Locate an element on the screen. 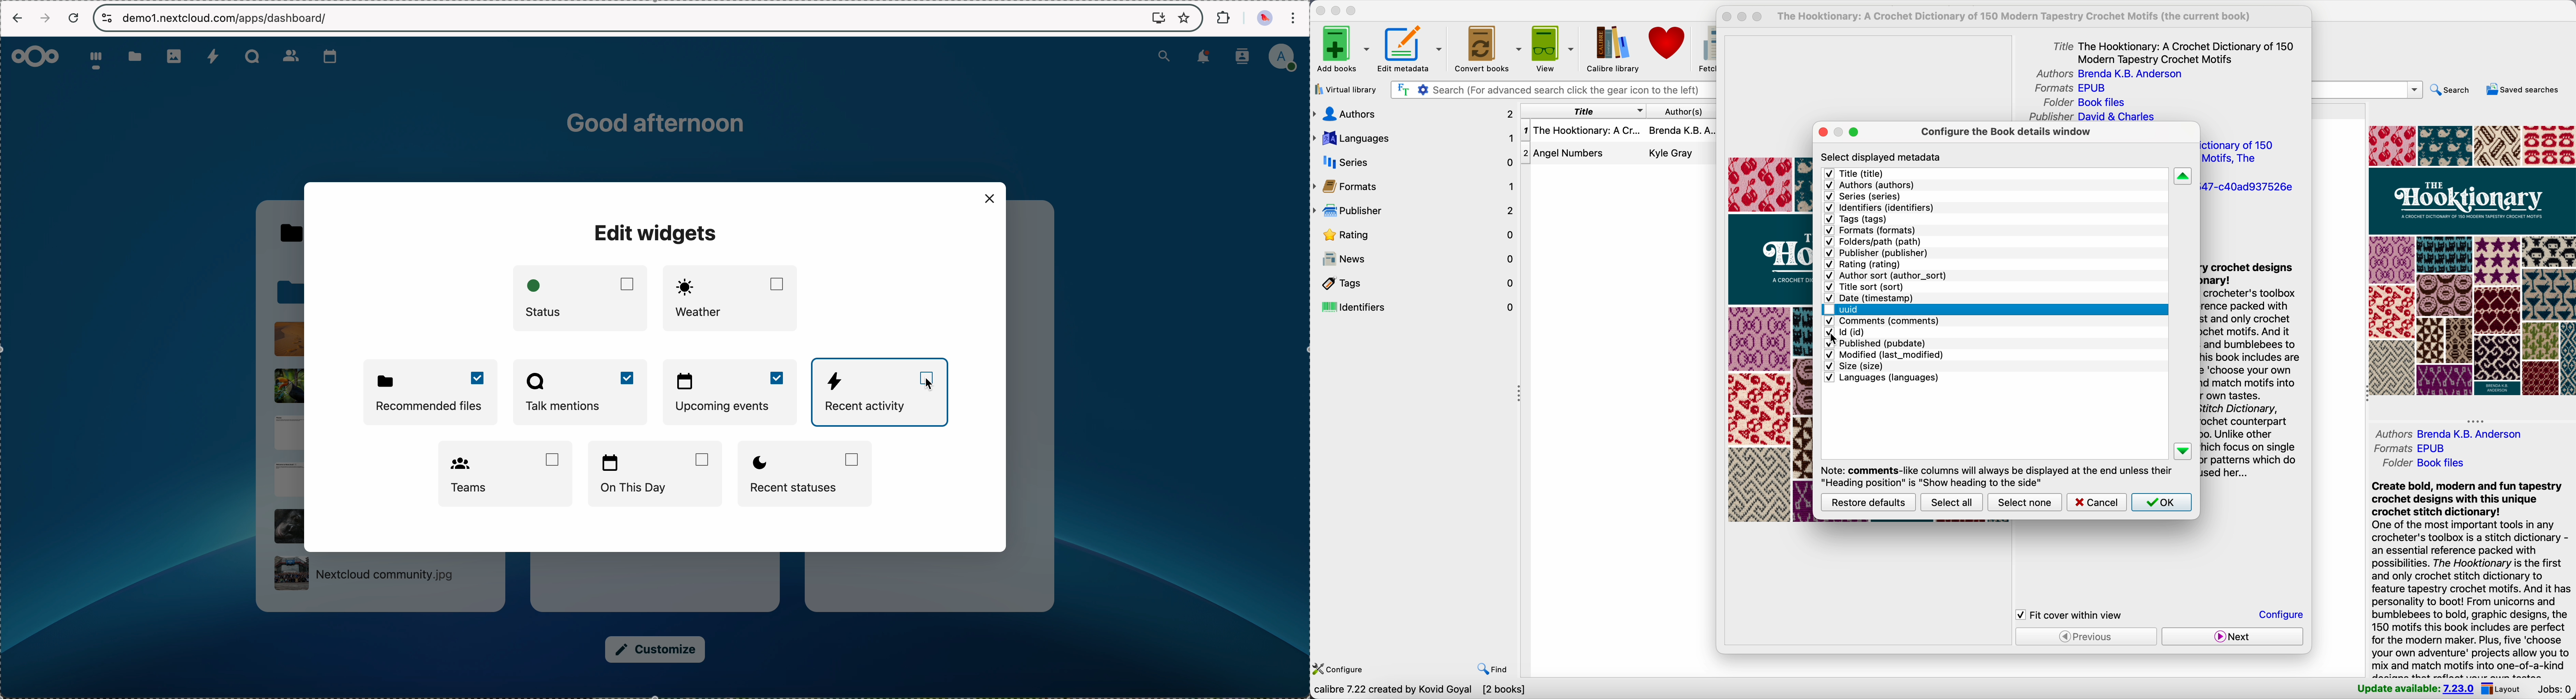  cursor is located at coordinates (931, 386).